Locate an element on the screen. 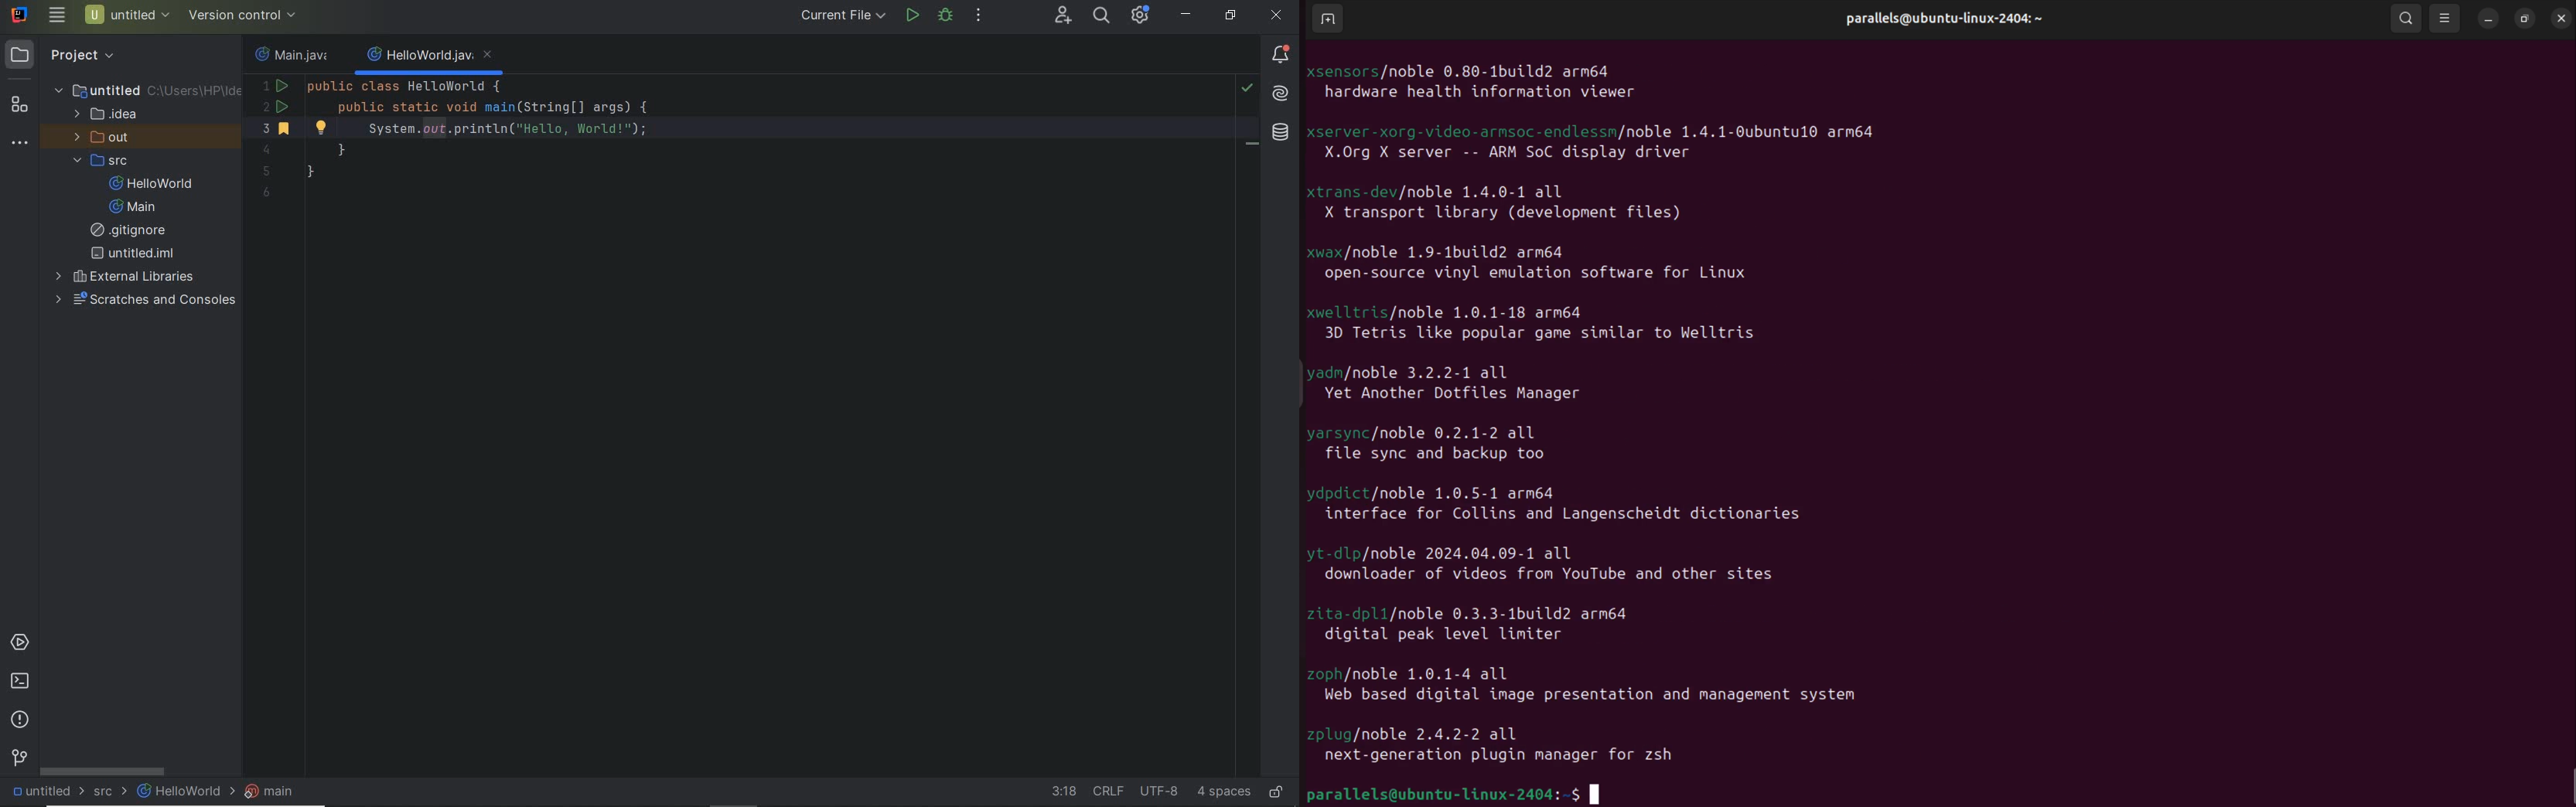  yt-dlp/noble 2024.04.09-1 all
downloader of videos from YouTube and other sites is located at coordinates (1548, 564).